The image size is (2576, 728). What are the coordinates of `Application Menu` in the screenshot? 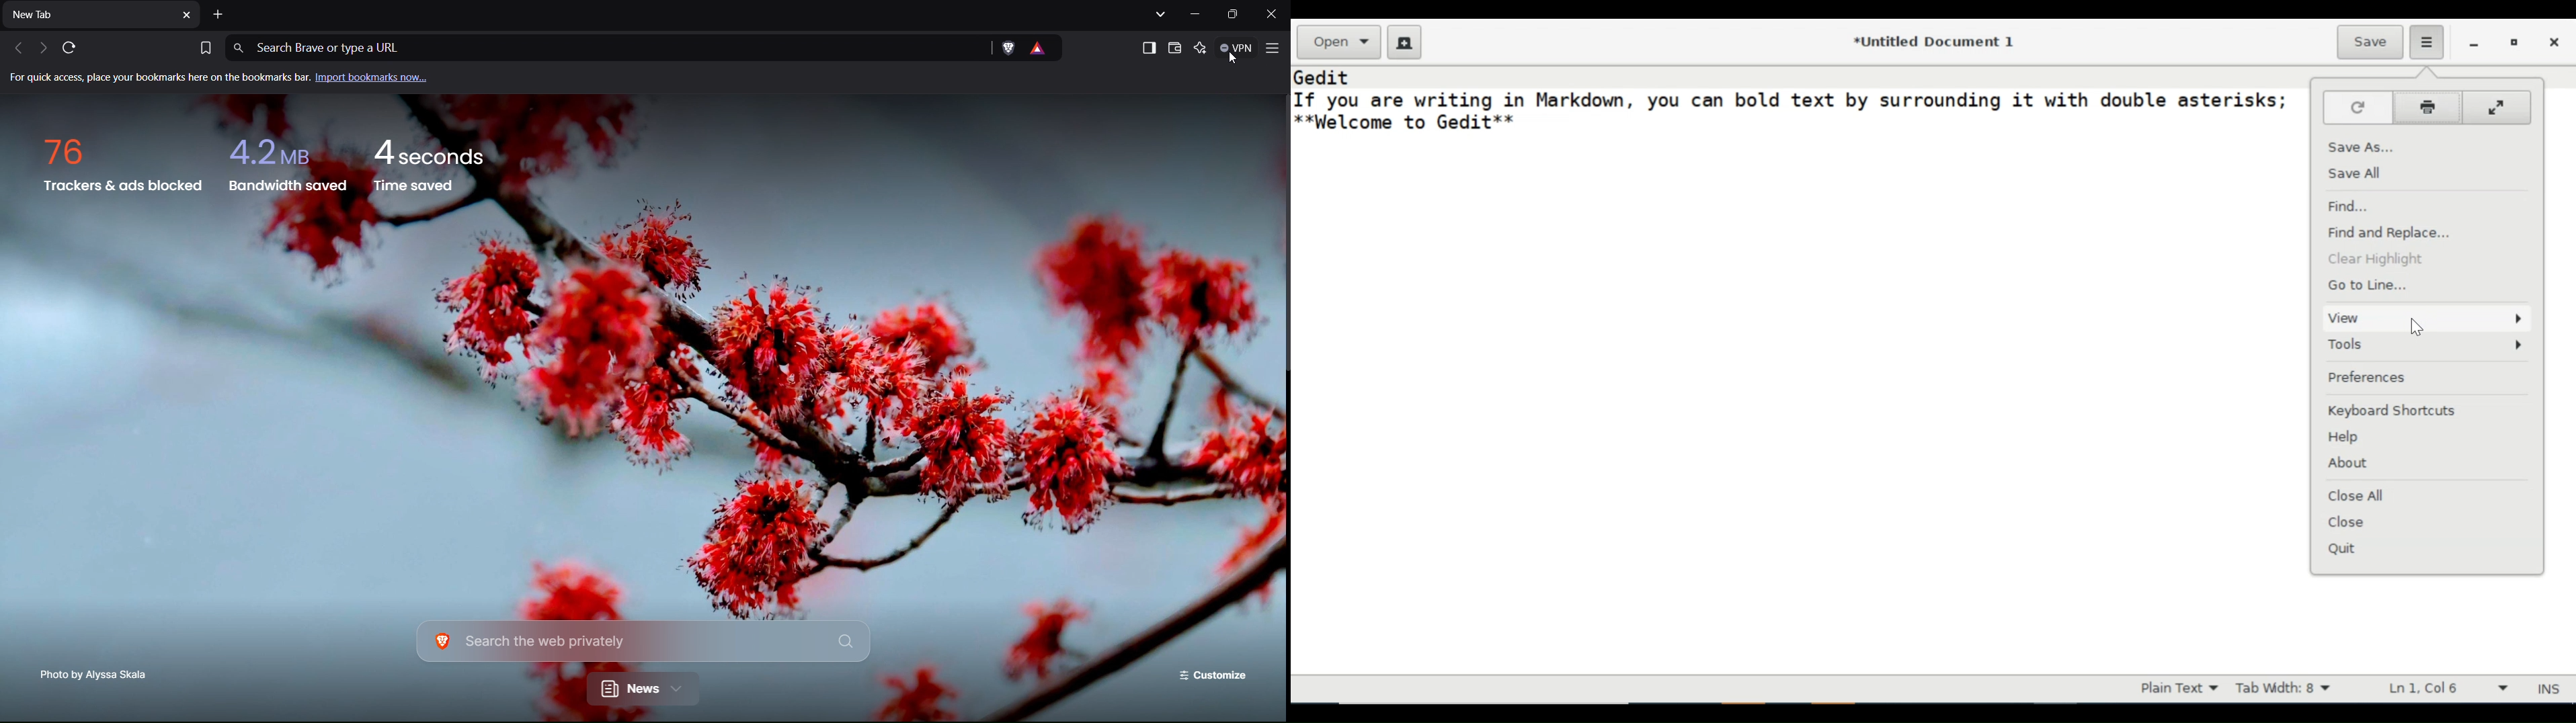 It's located at (1274, 50).